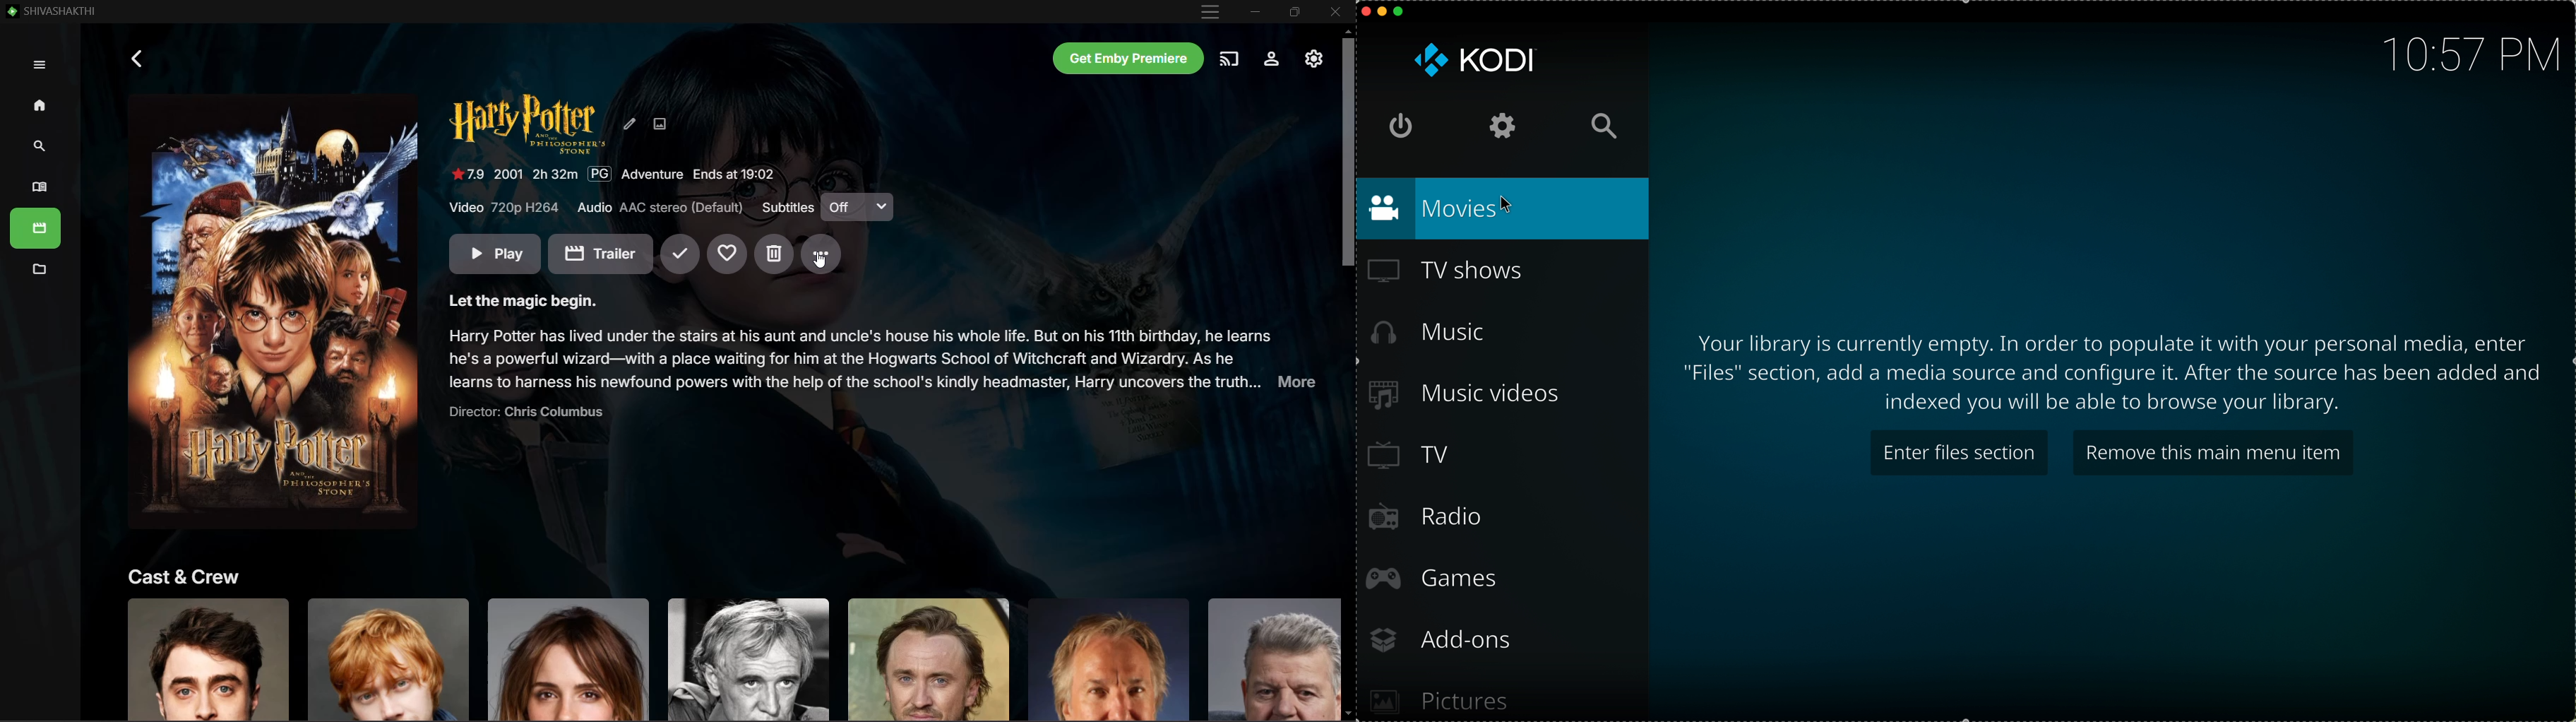  Describe the element at coordinates (679, 255) in the screenshot. I see `Mark Played` at that location.